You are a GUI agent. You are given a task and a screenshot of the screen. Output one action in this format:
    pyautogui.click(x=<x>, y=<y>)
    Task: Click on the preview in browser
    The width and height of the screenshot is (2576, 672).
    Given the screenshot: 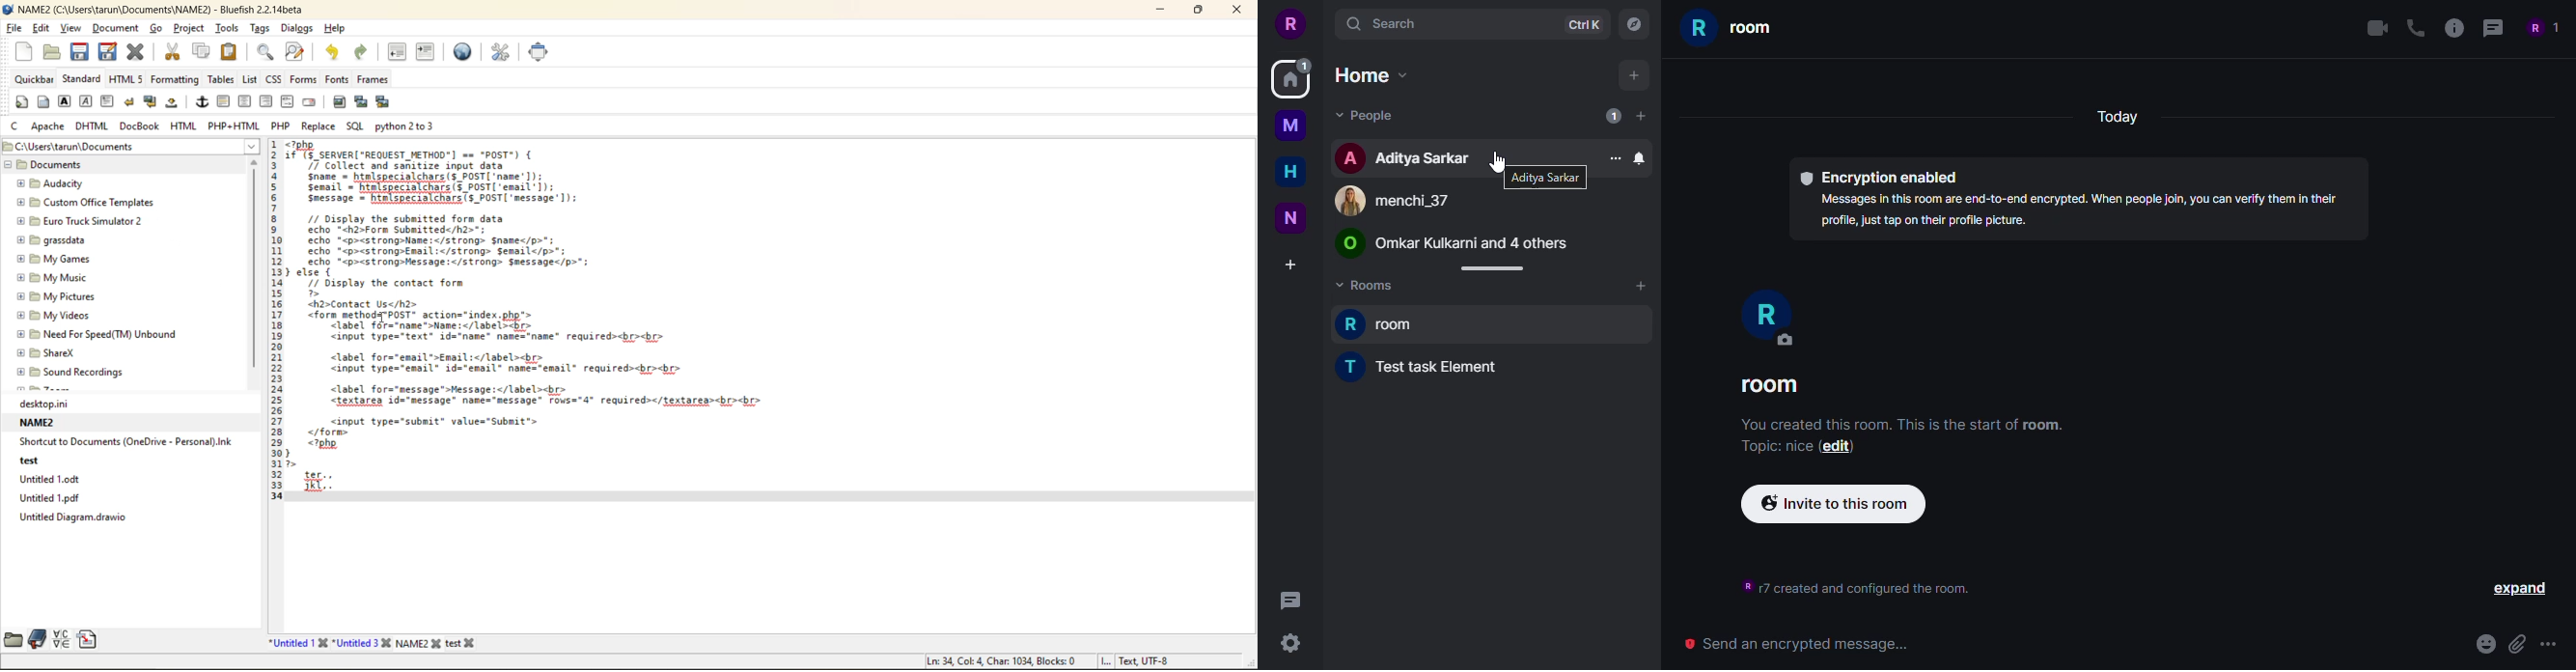 What is the action you would take?
    pyautogui.click(x=463, y=50)
    